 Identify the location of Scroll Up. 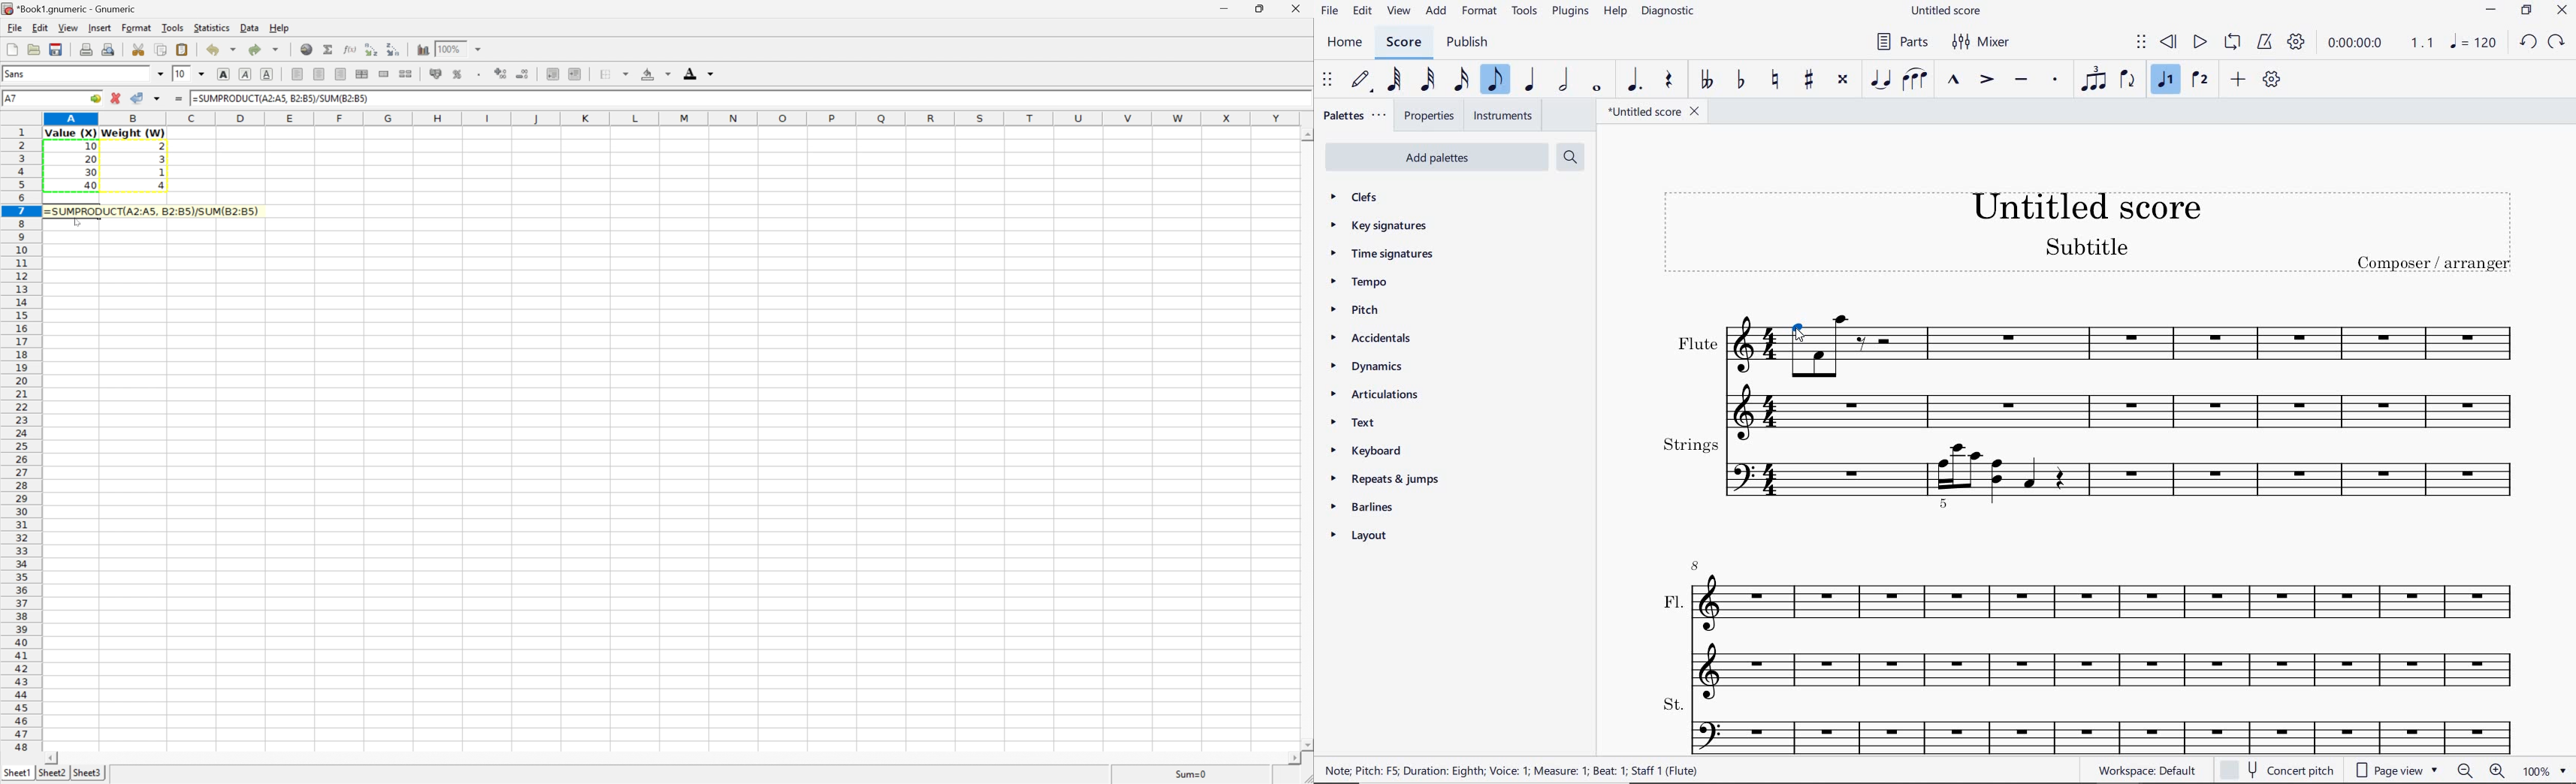
(1306, 134).